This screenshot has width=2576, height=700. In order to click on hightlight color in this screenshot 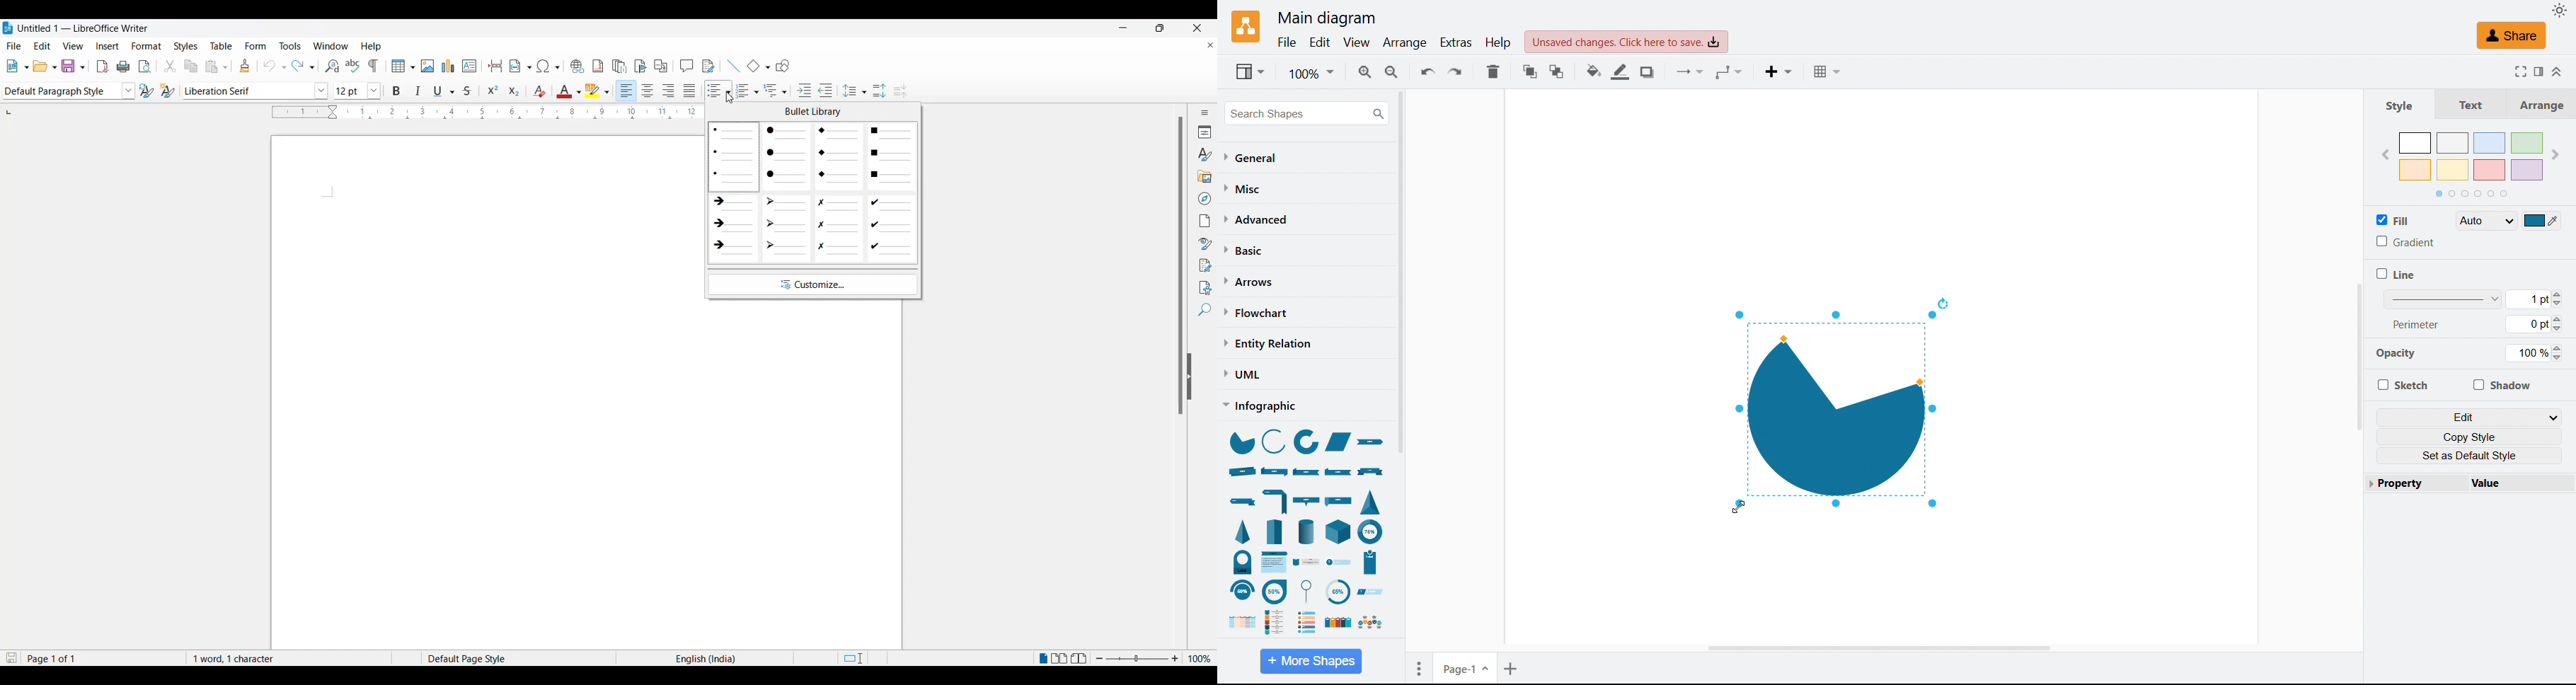, I will do `click(599, 89)`.